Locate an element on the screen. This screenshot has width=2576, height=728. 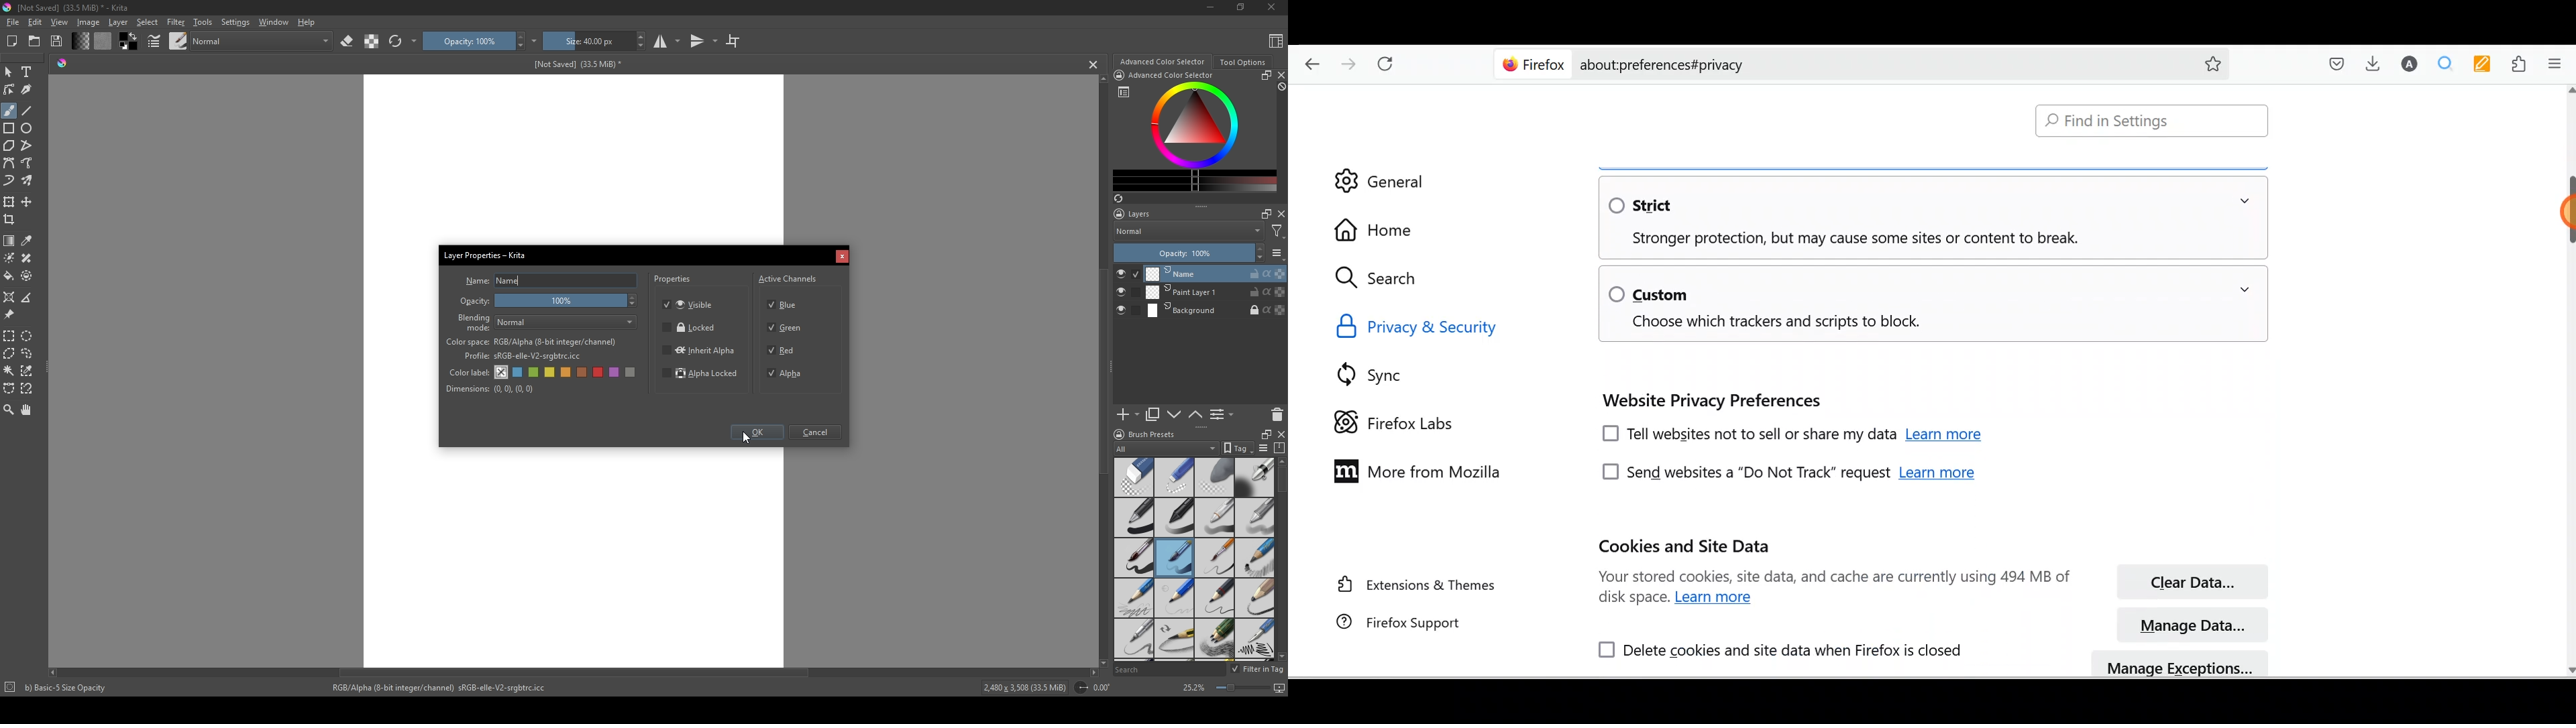
Manage data is located at coordinates (2192, 625).